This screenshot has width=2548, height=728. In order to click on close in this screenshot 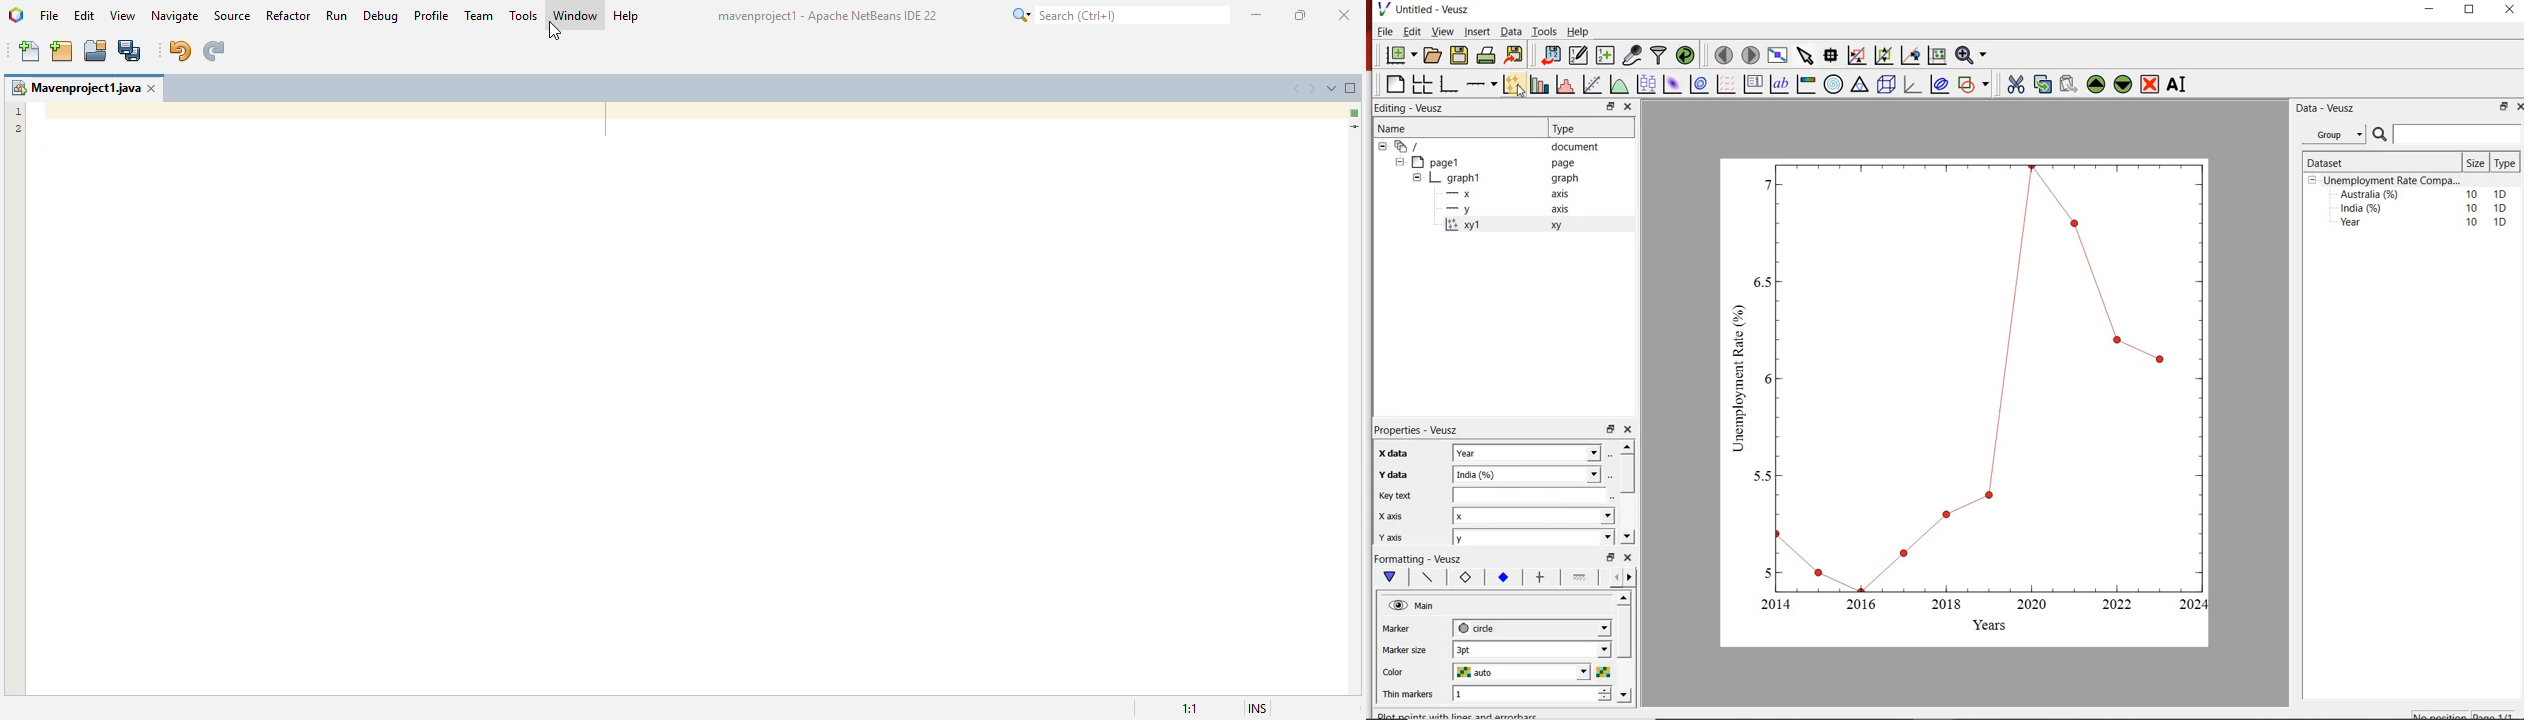, I will do `click(2509, 12)`.